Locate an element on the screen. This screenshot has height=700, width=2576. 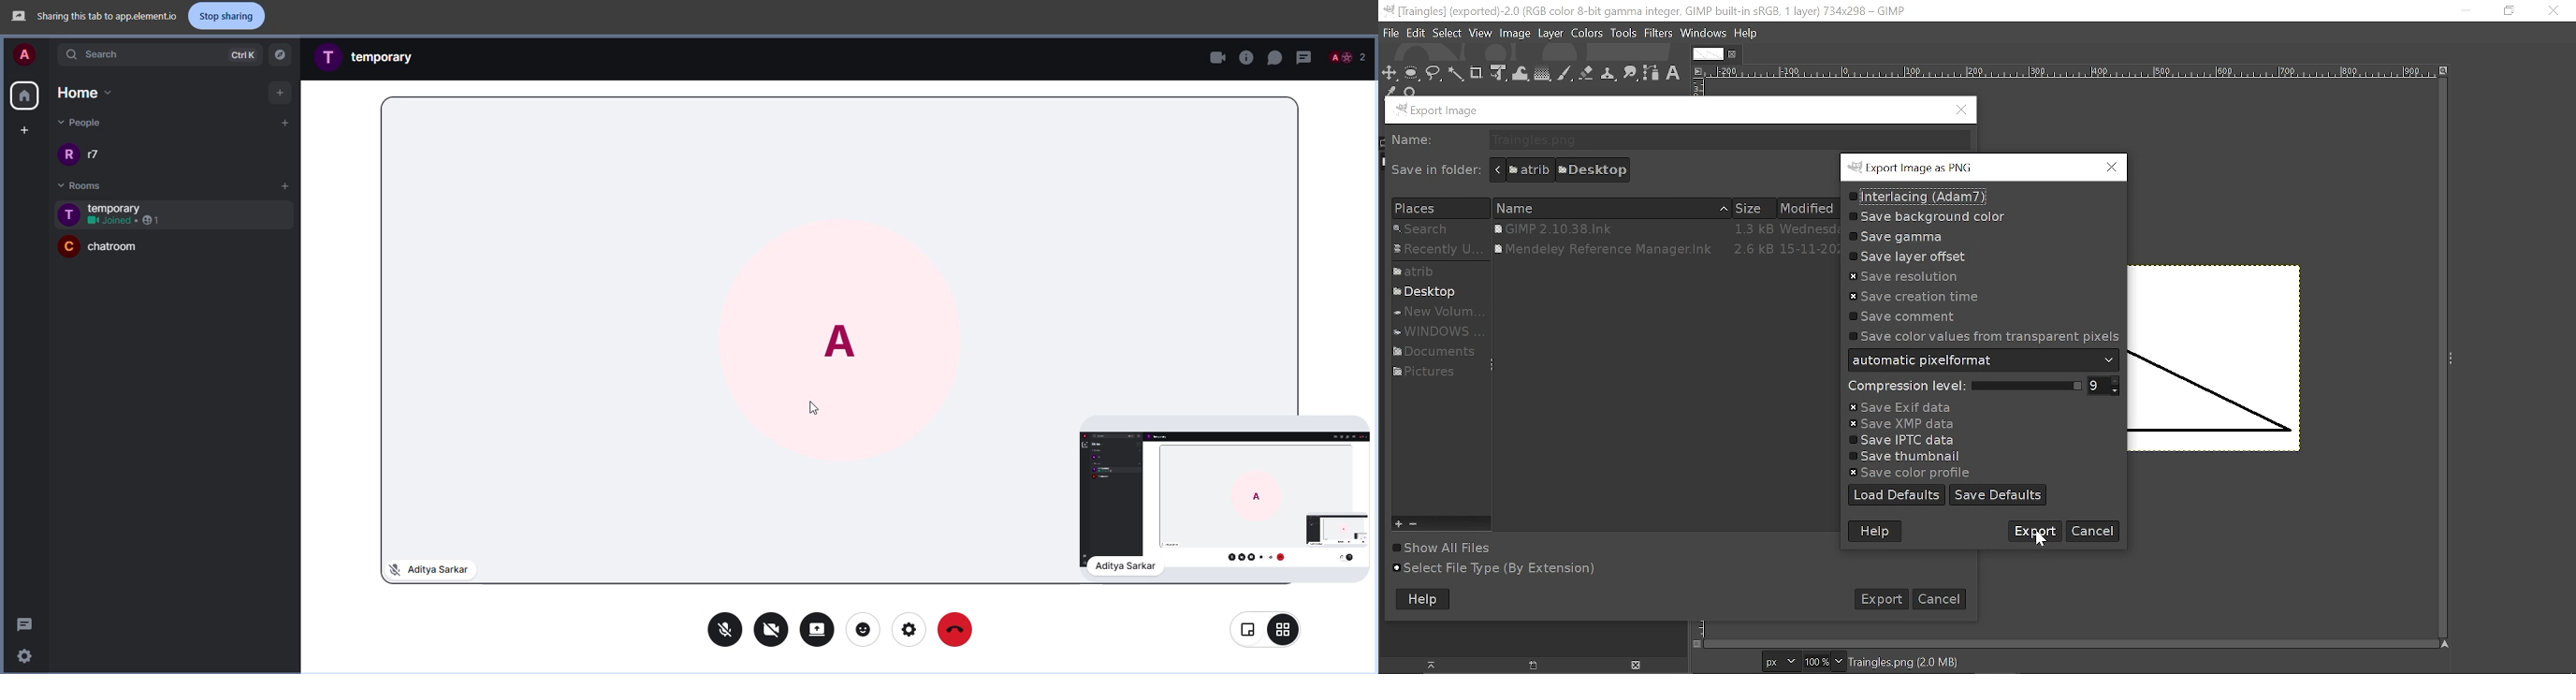
chat is located at coordinates (1276, 57).